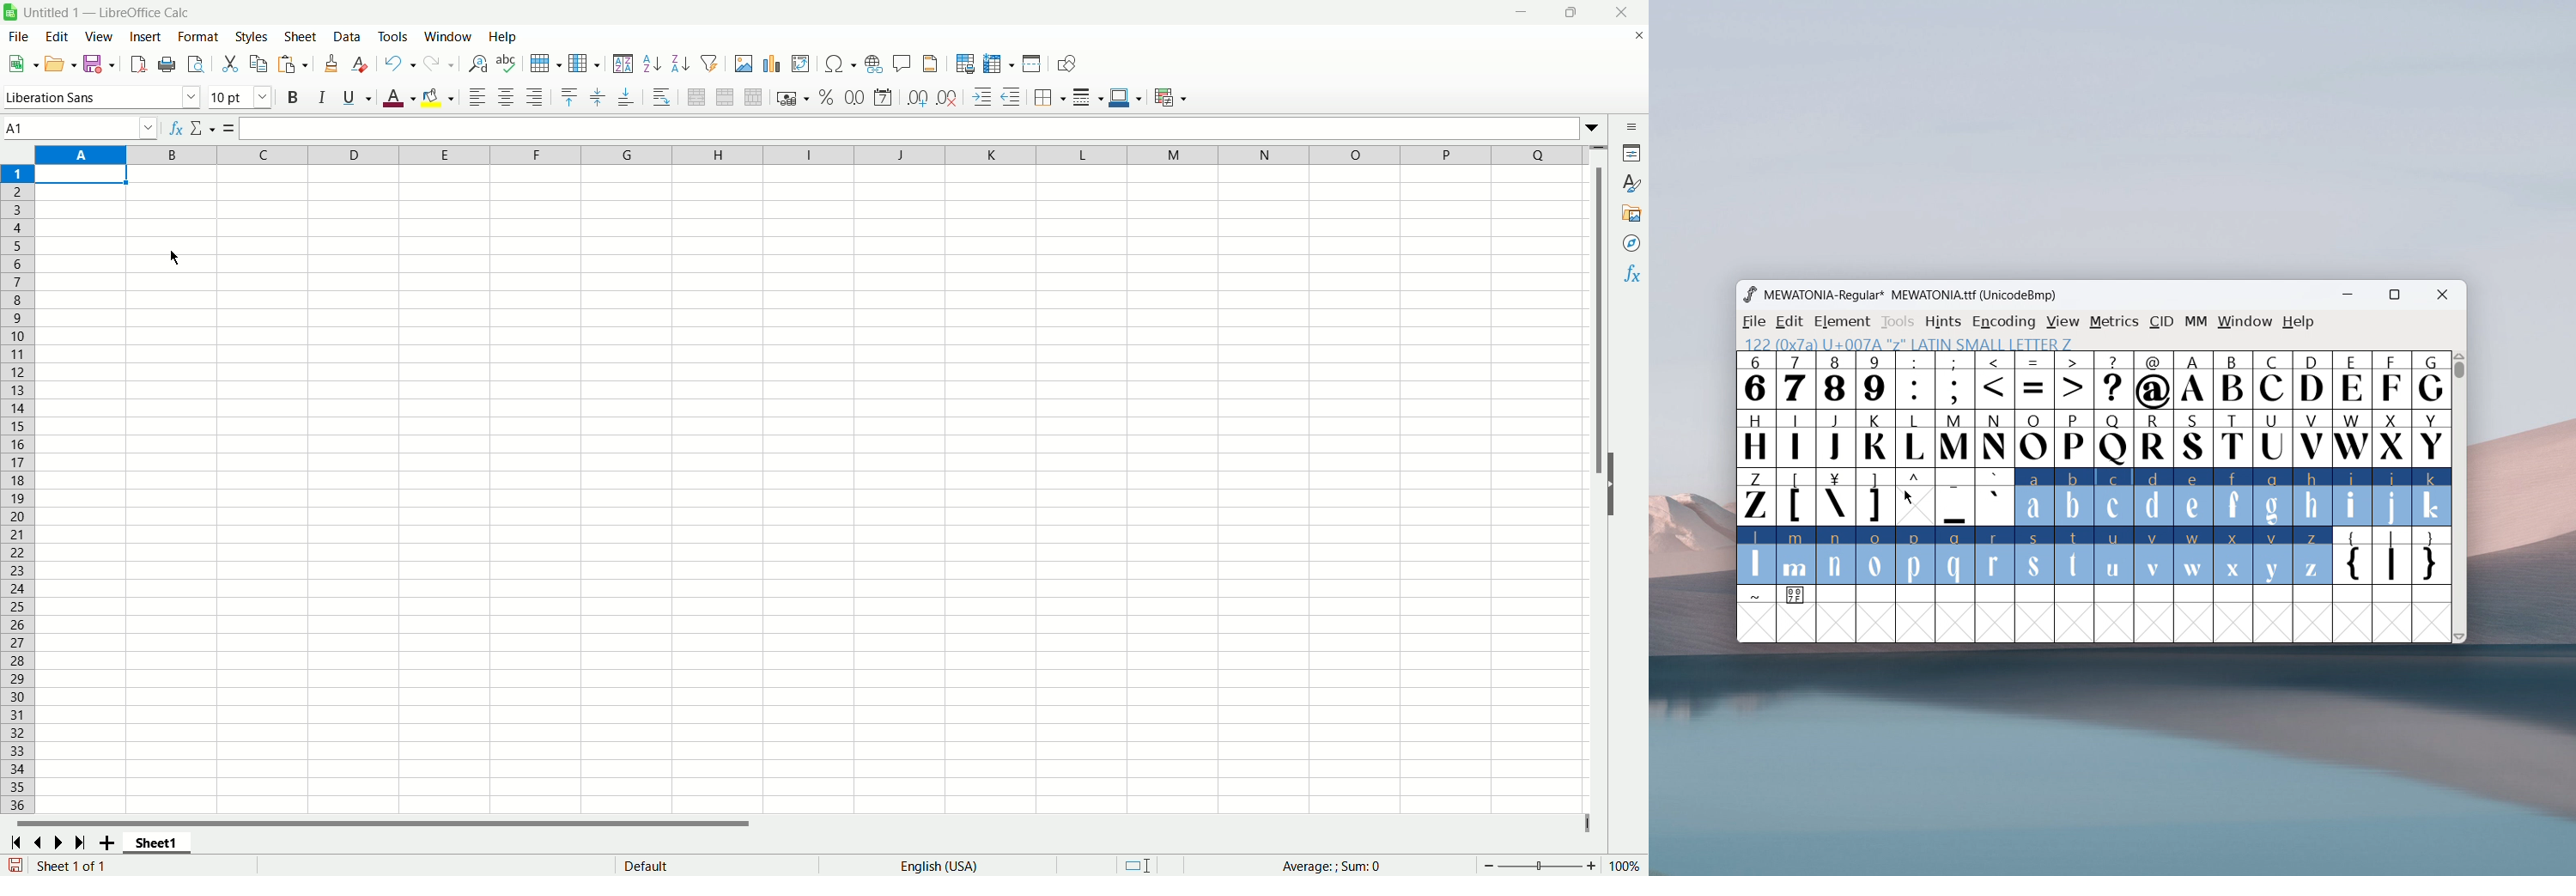 This screenshot has width=2576, height=896. I want to click on u, so click(2113, 556).